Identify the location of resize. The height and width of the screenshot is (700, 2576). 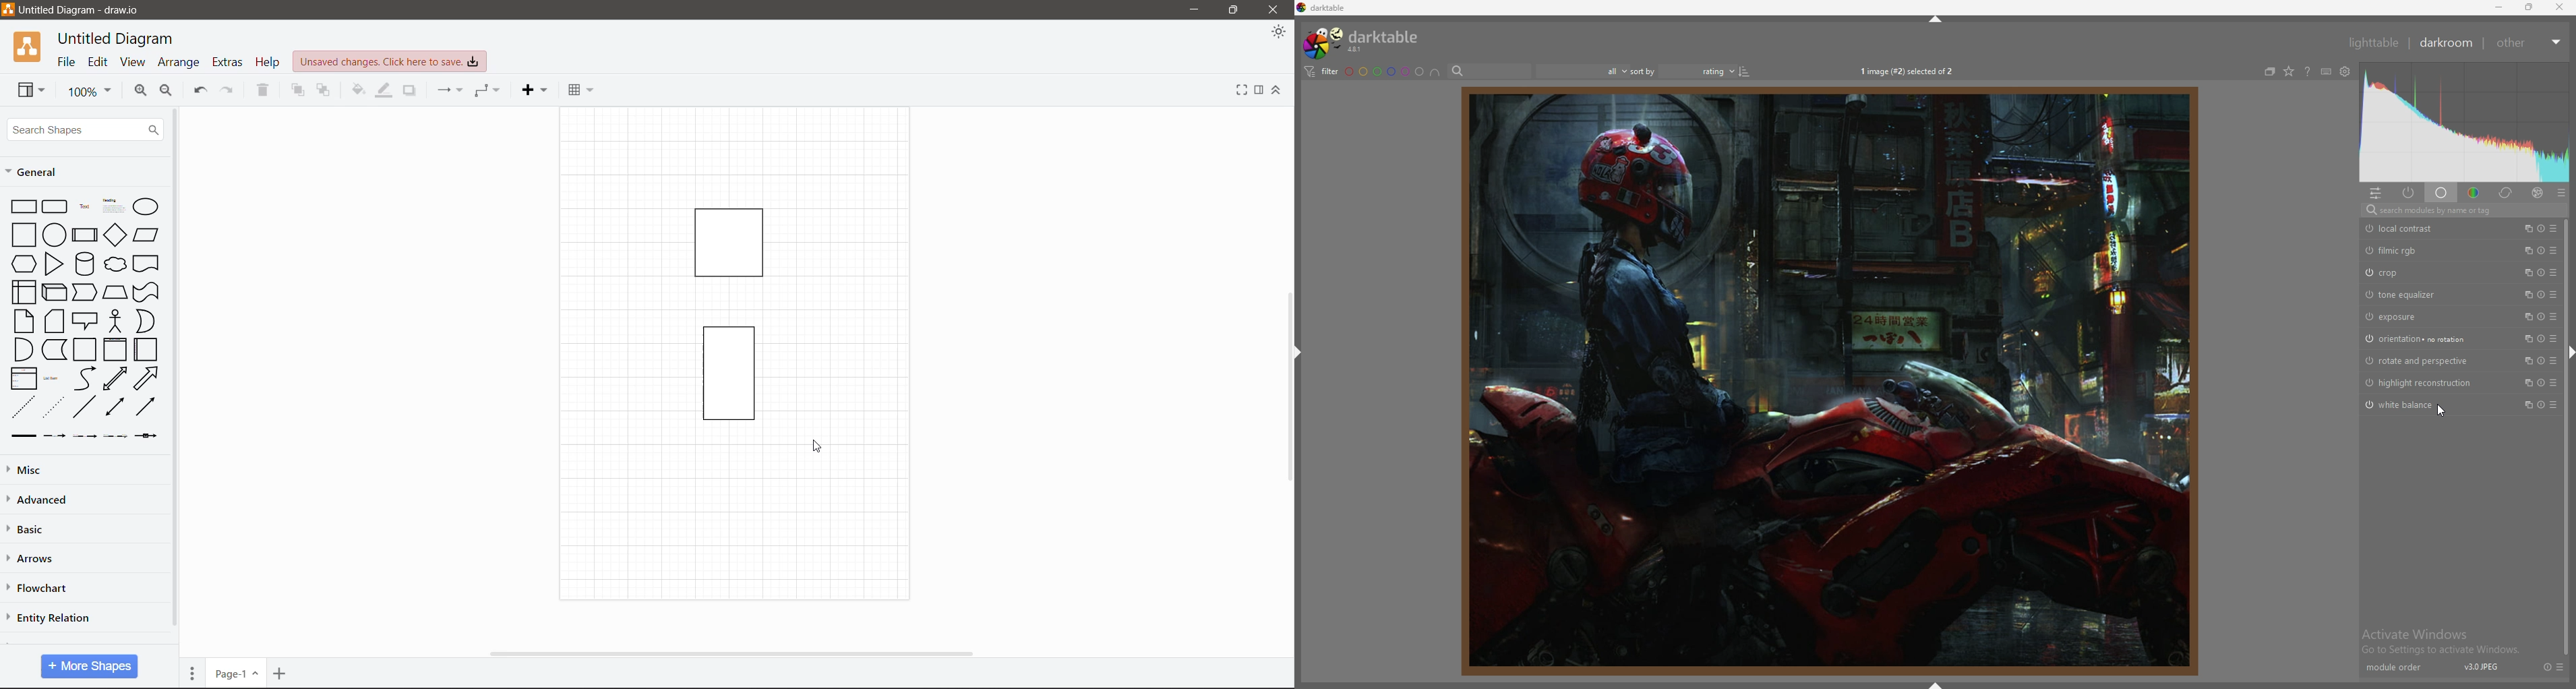
(2528, 7).